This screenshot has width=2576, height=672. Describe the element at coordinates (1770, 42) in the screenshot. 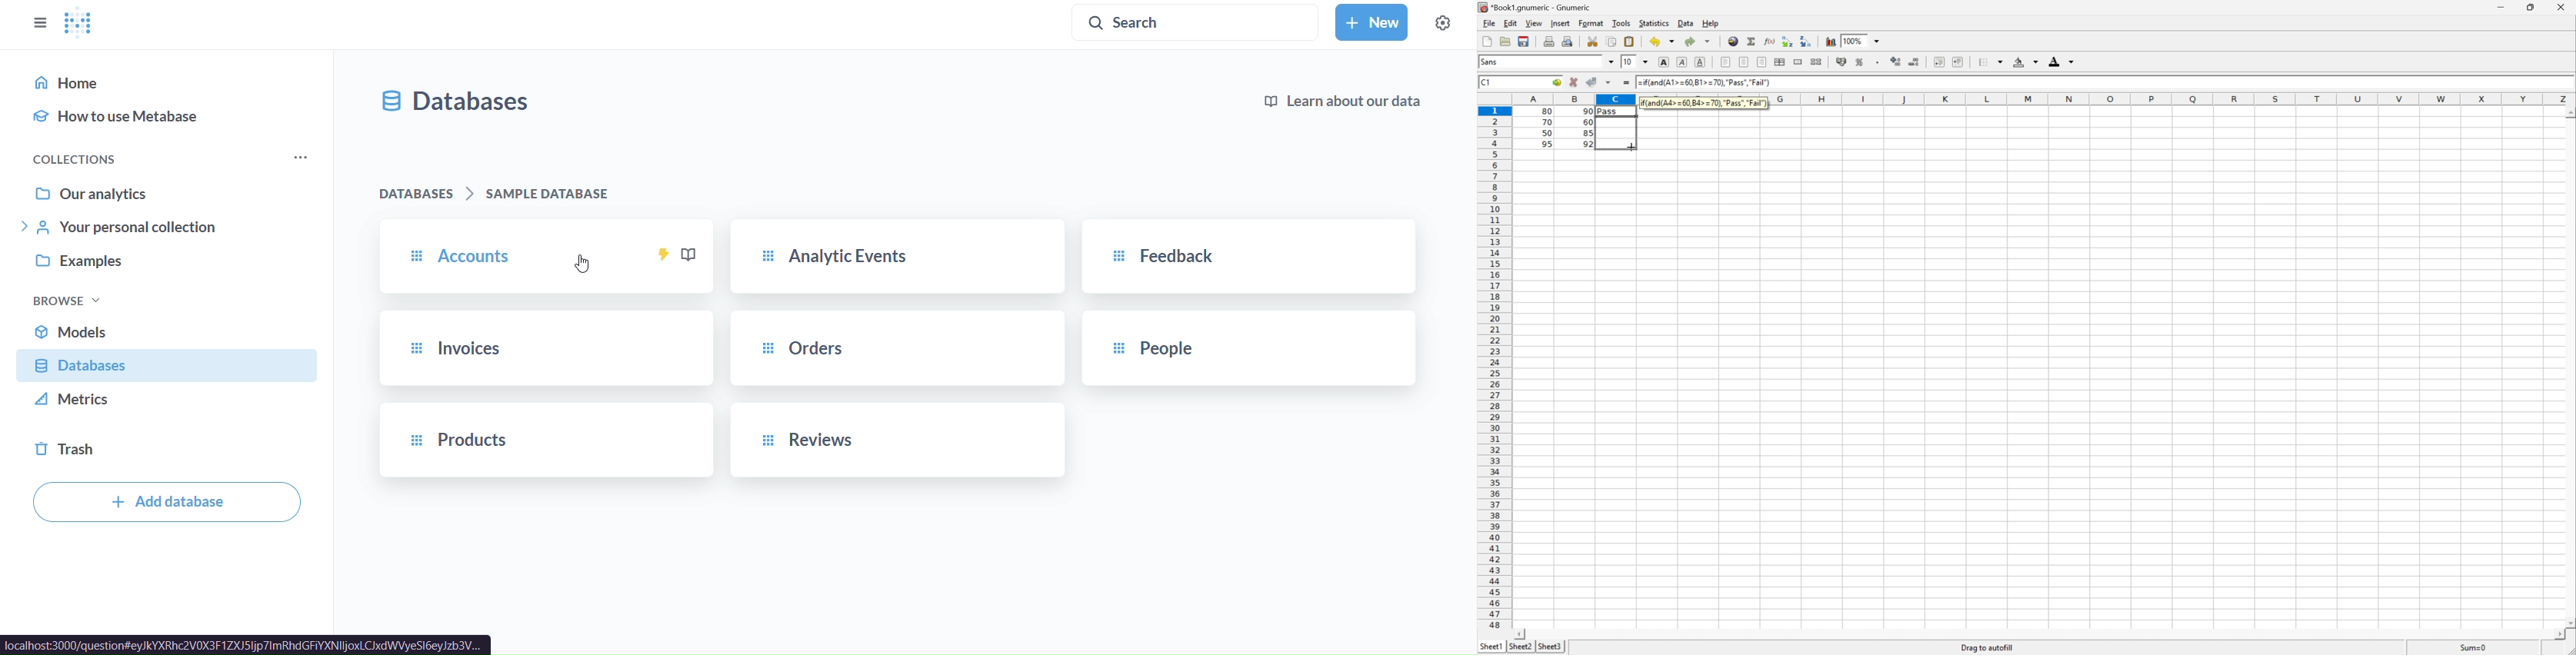

I see `Edit a function in the current cell` at that location.